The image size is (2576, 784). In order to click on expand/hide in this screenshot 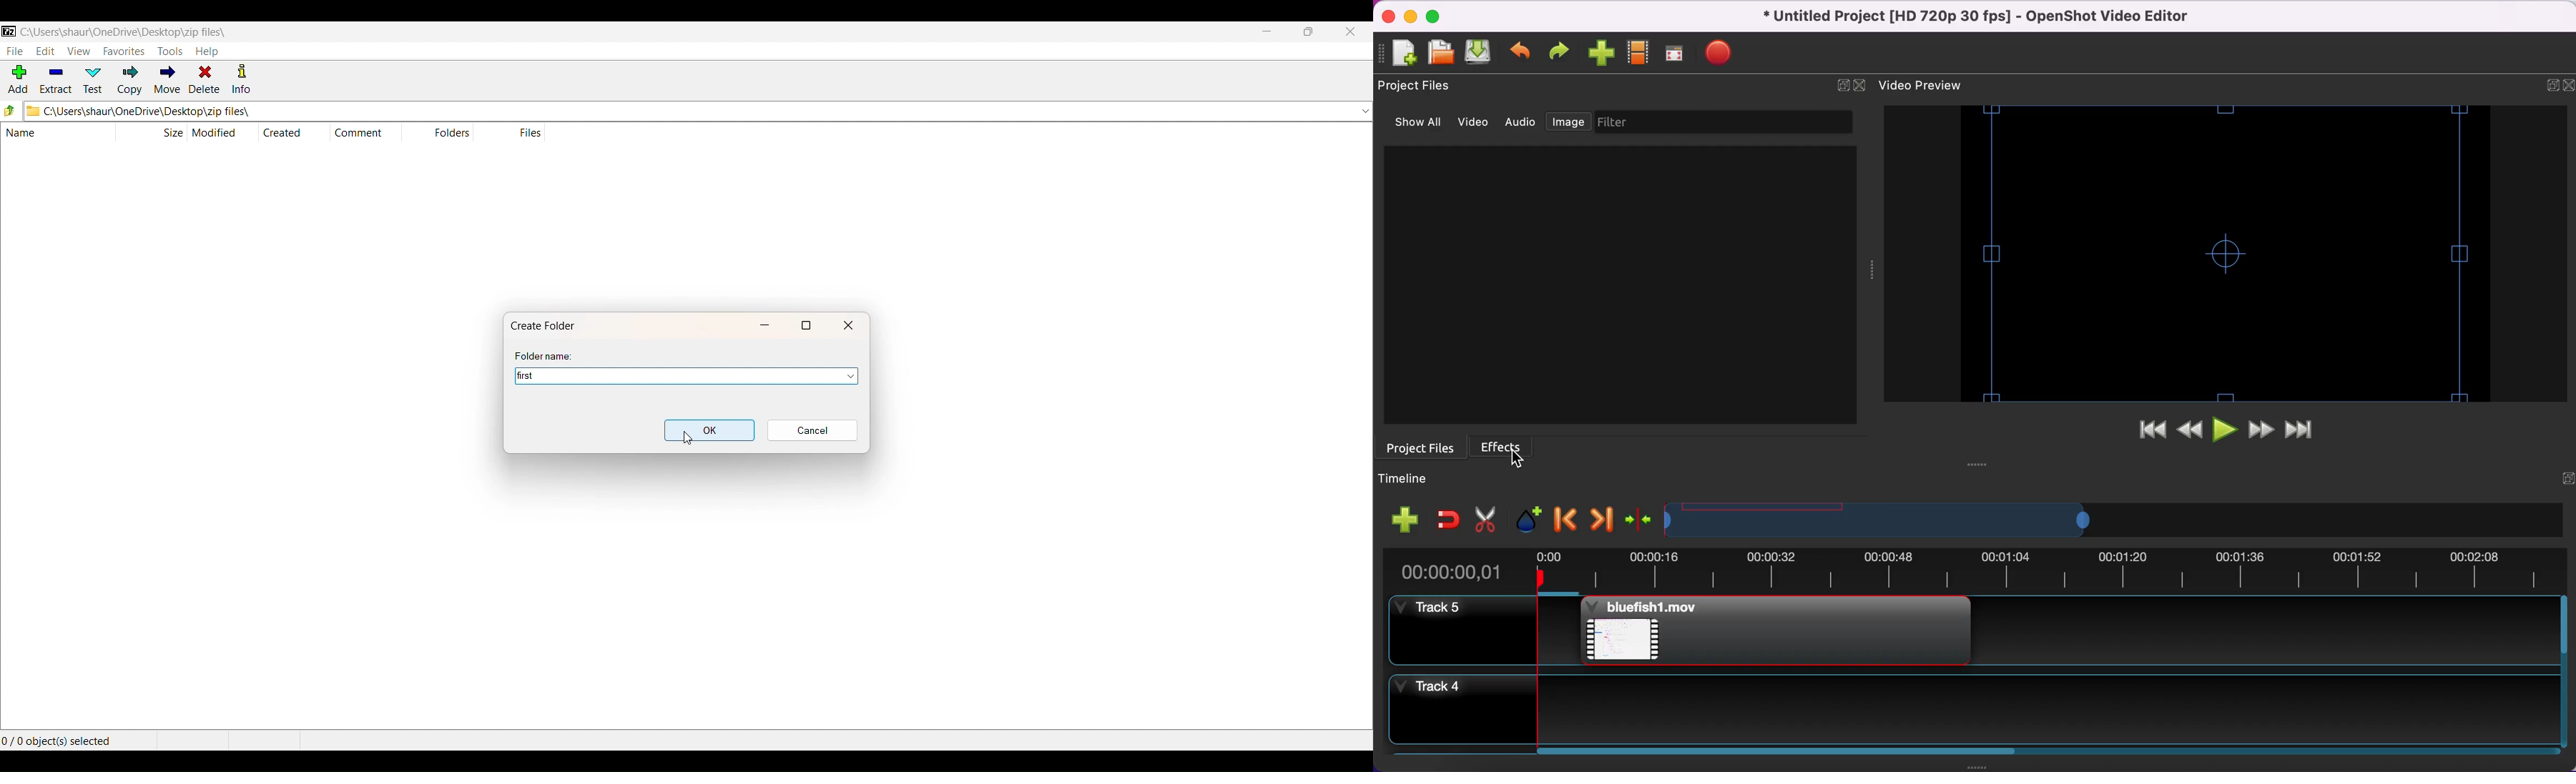, I will do `click(1843, 89)`.